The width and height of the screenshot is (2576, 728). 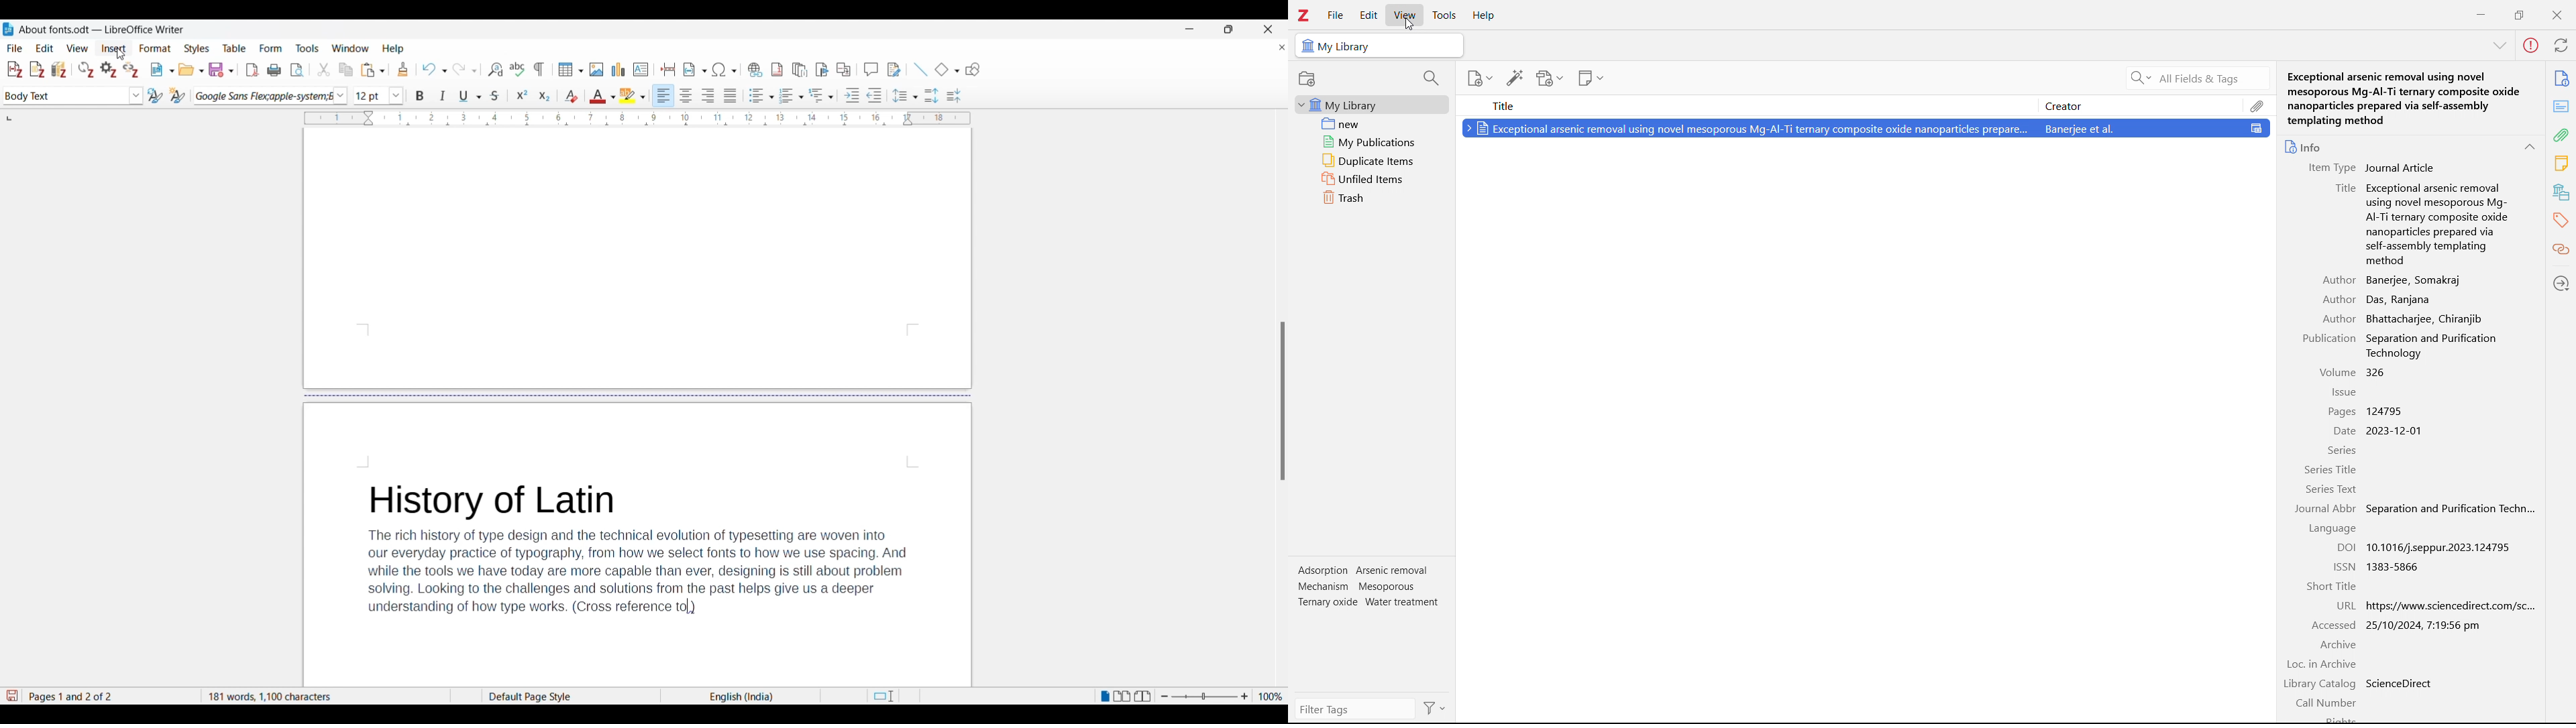 I want to click on ISSN, so click(x=2344, y=566).